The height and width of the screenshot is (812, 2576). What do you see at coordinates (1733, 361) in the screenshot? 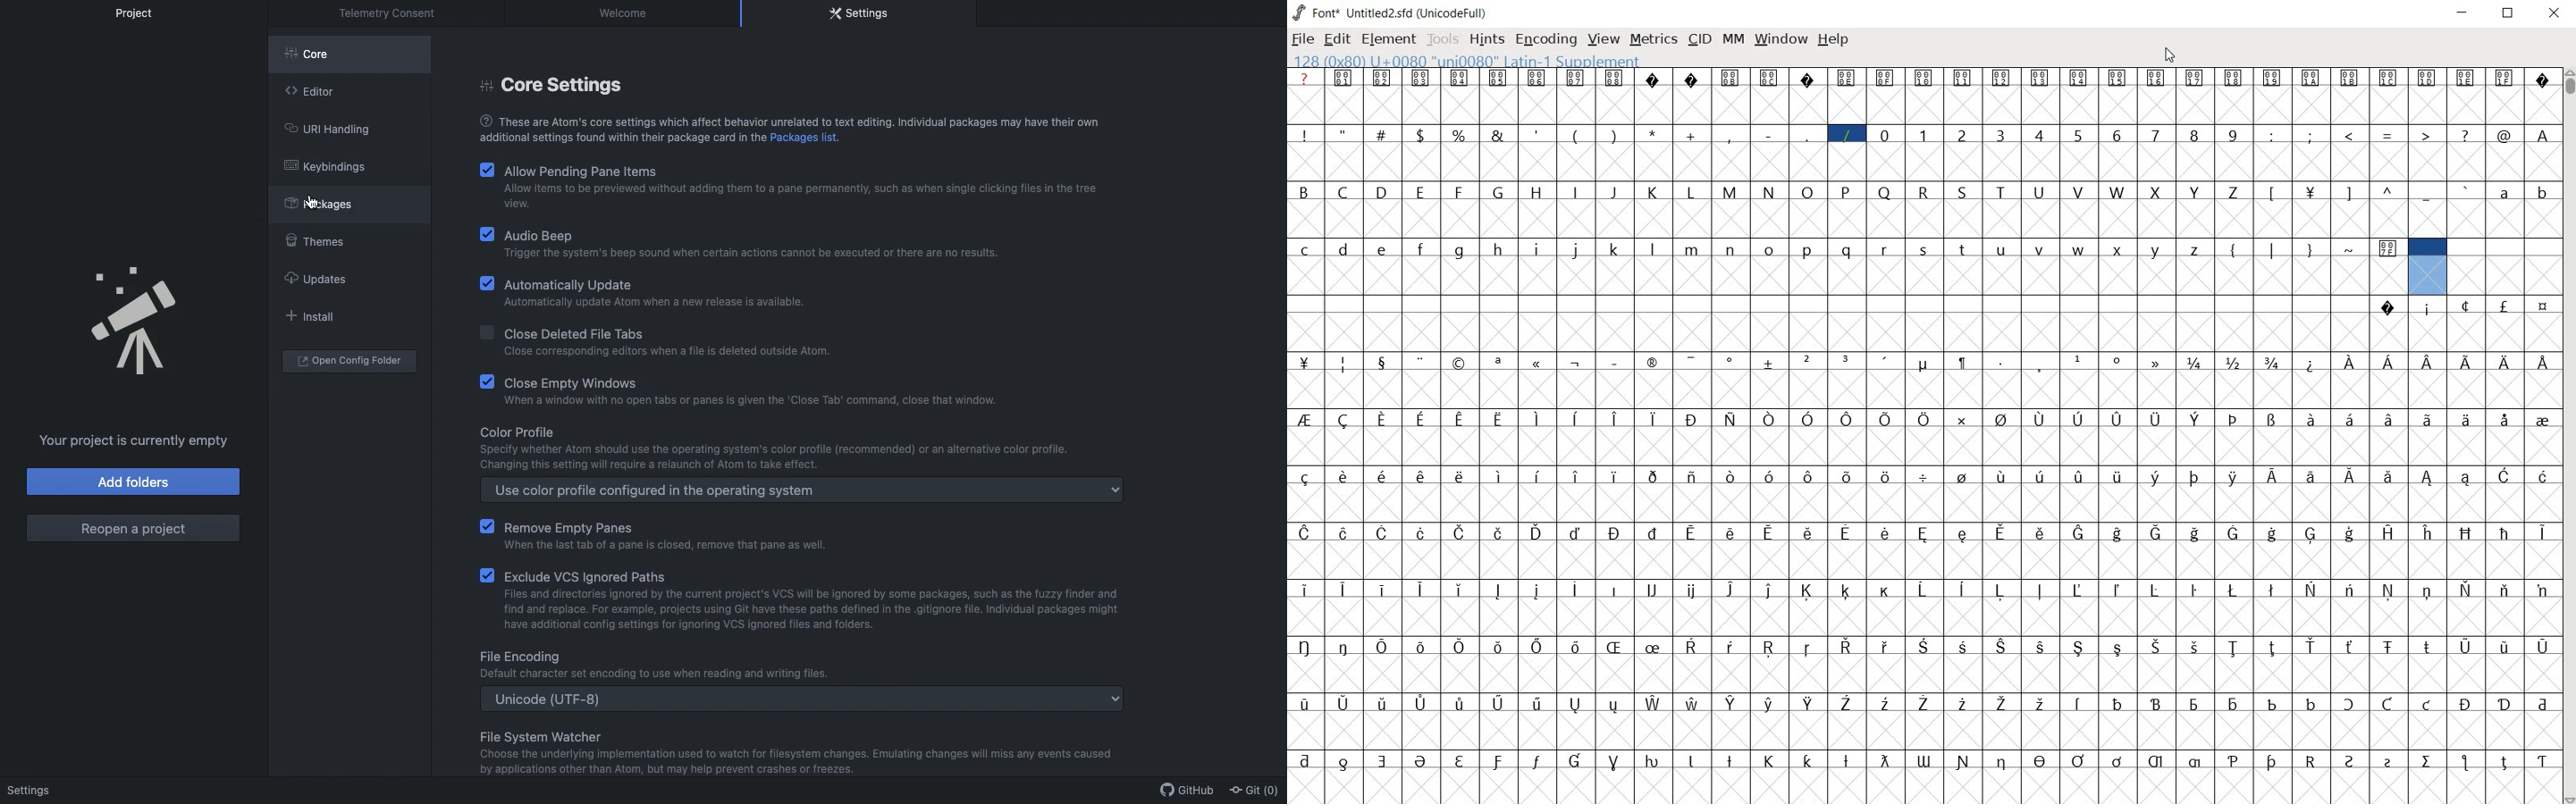
I see `Symbol` at bounding box center [1733, 361].